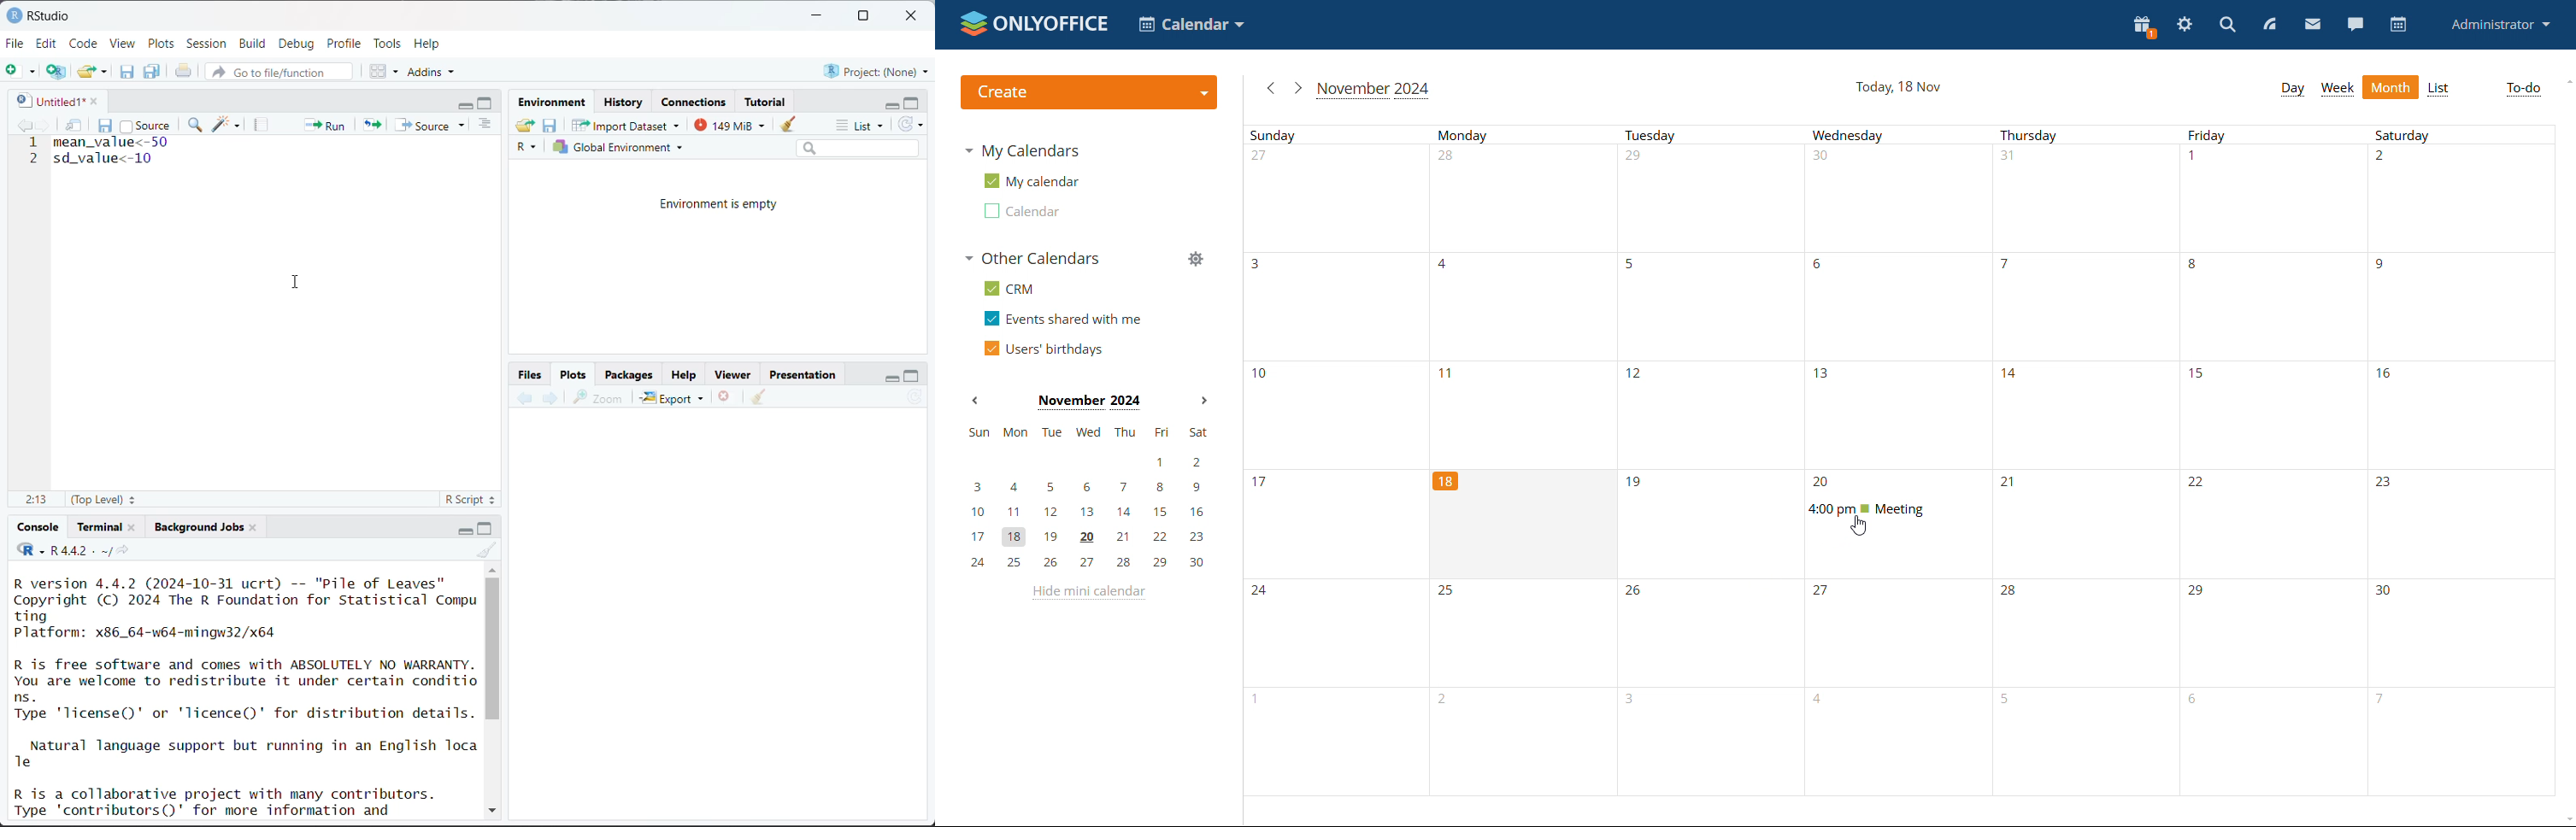  What do you see at coordinates (696, 102) in the screenshot?
I see `Connections` at bounding box center [696, 102].